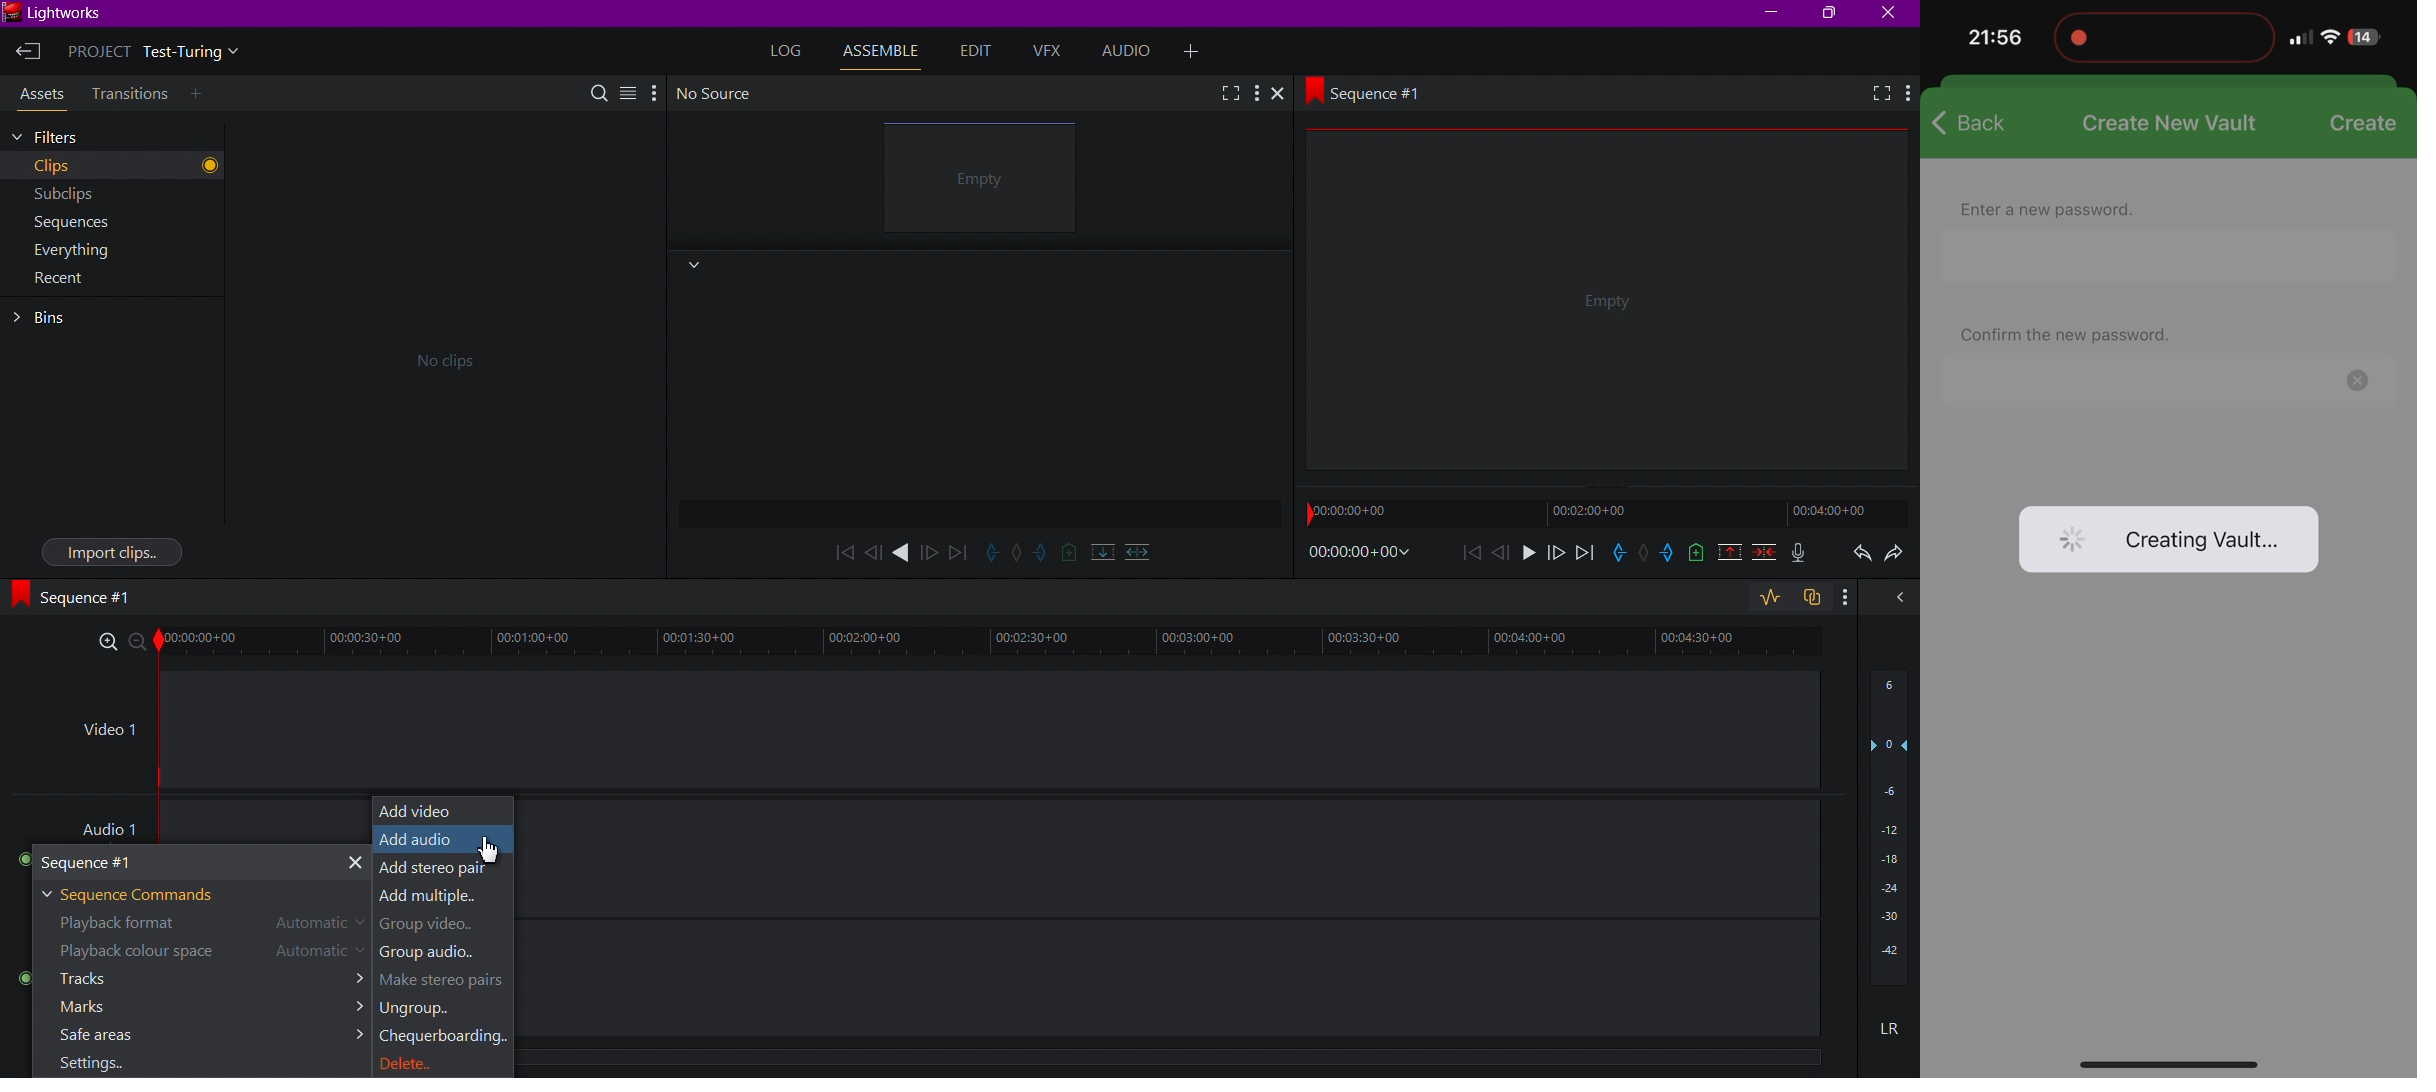 The height and width of the screenshot is (1092, 2436). I want to click on automatic, so click(322, 953).